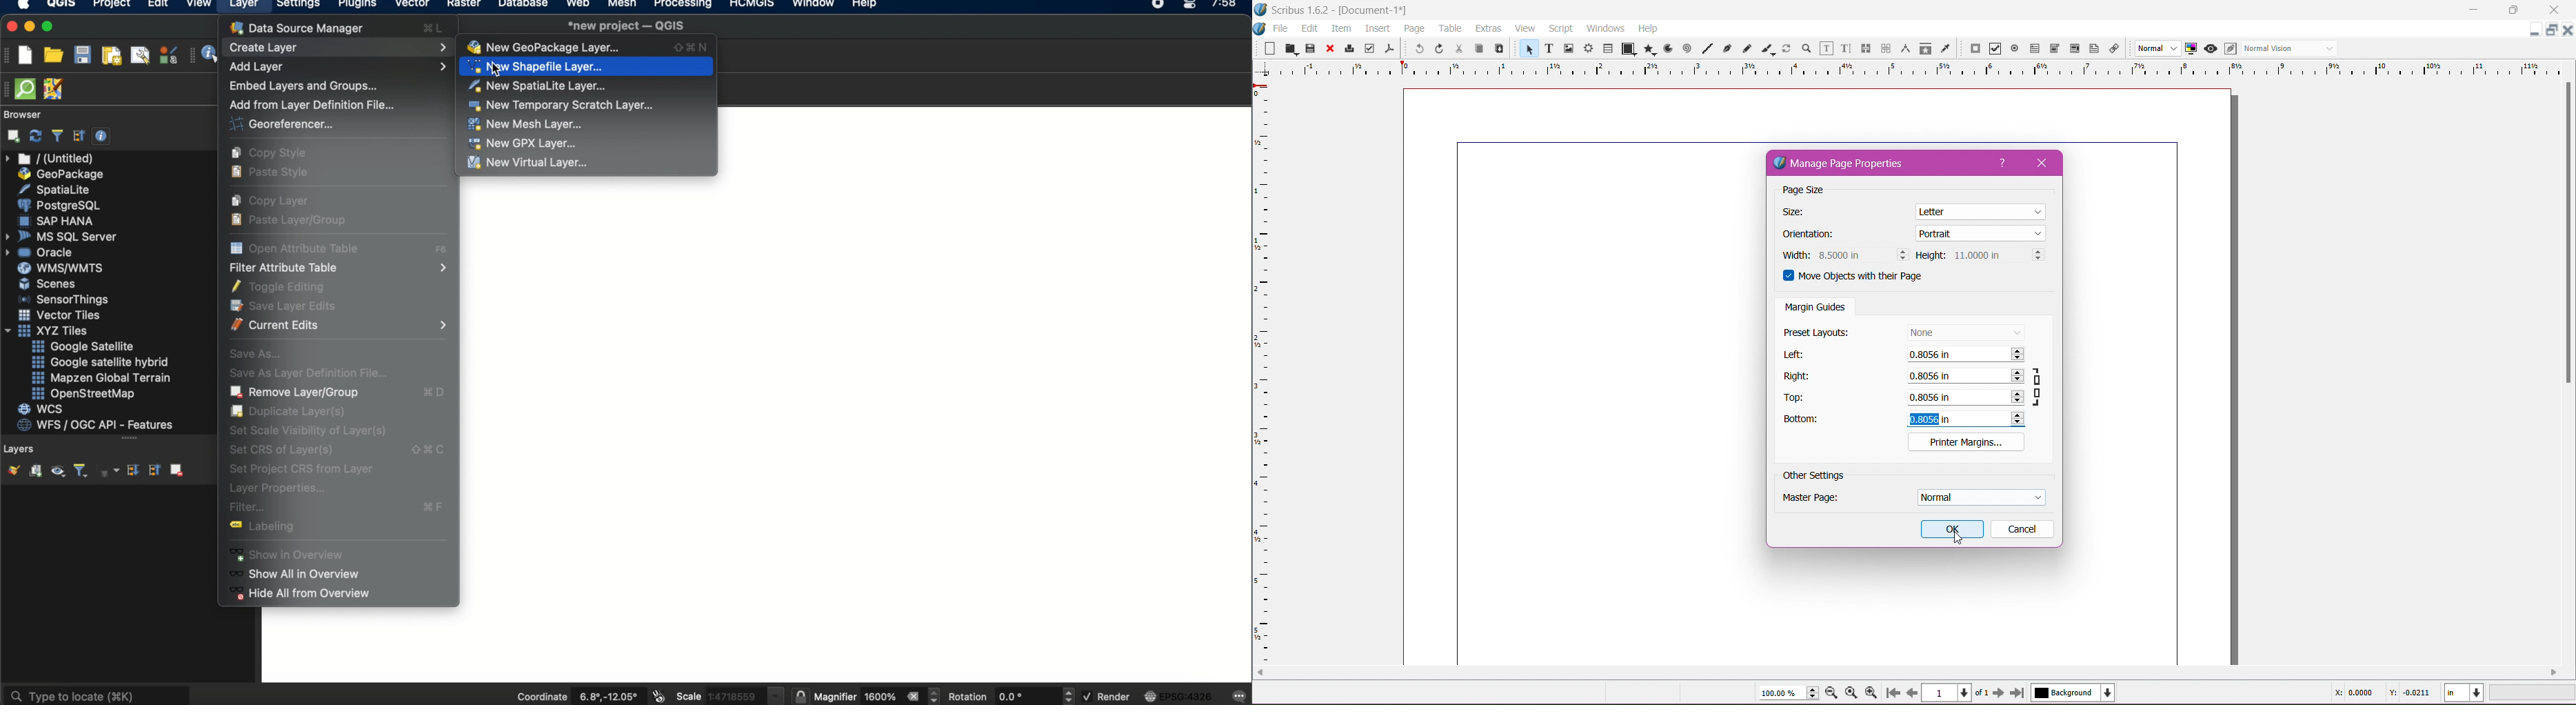 This screenshot has width=2576, height=728. I want to click on Link Annotation, so click(2115, 50).